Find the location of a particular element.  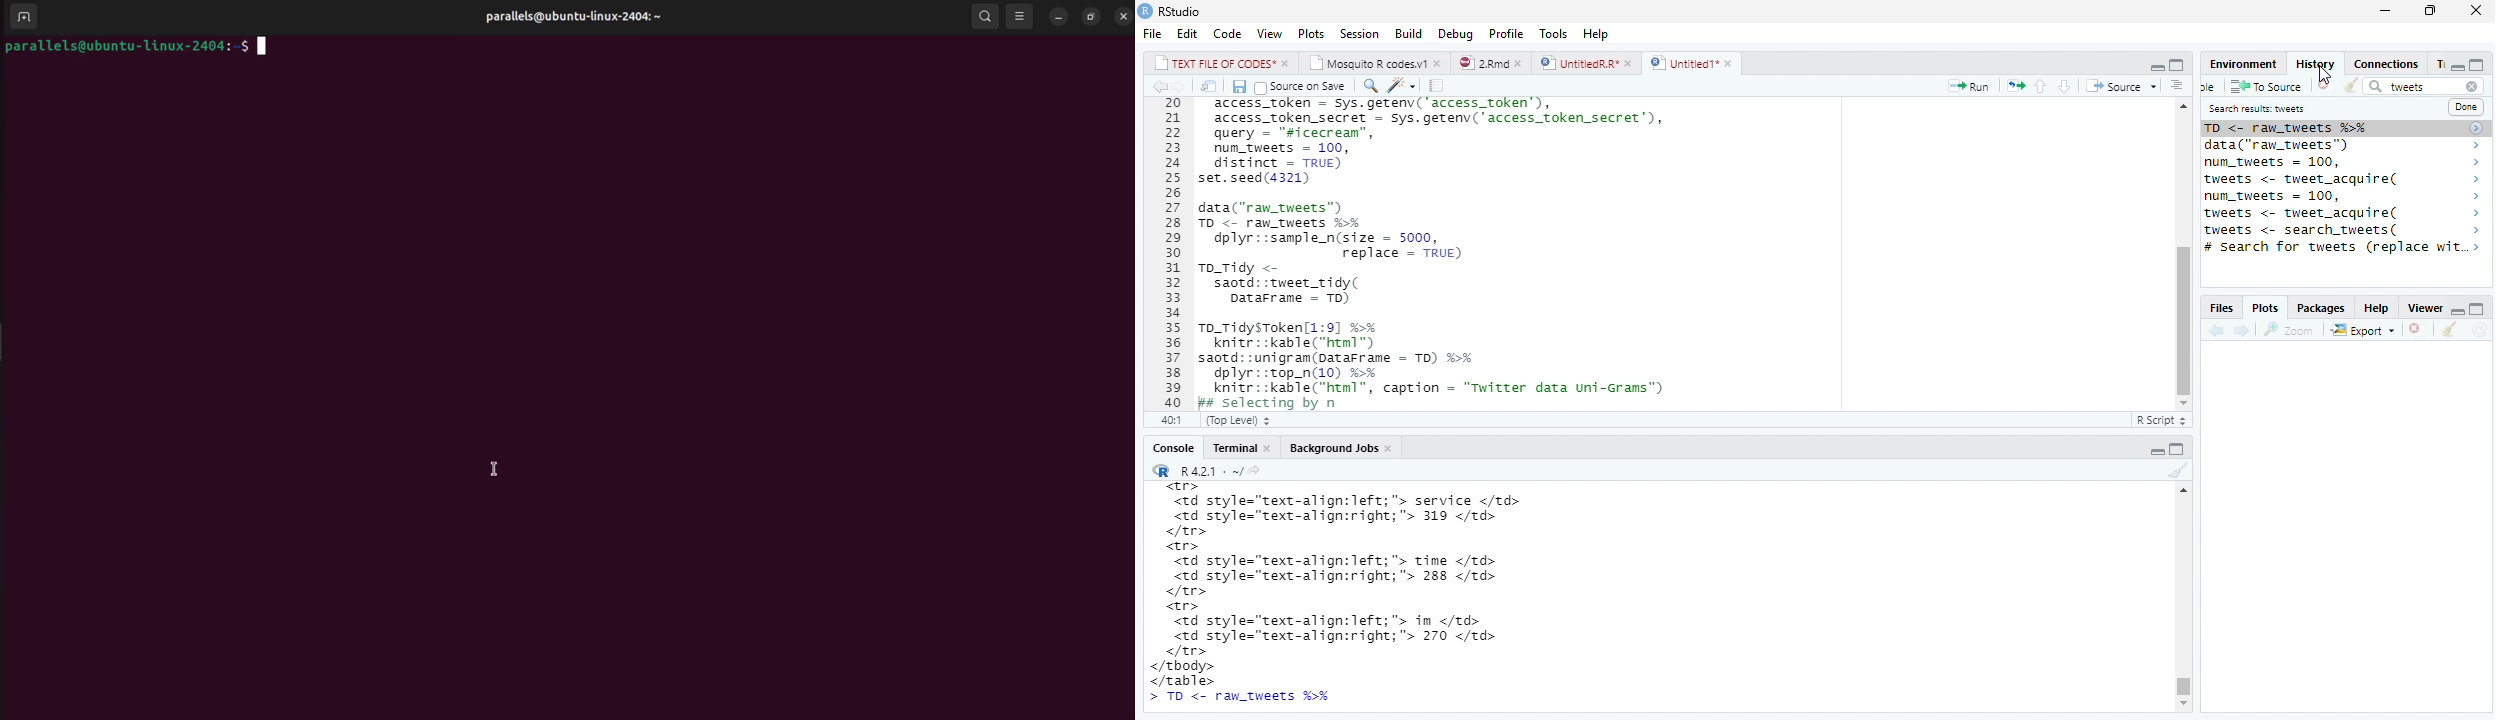

, Plots is located at coordinates (2265, 308).